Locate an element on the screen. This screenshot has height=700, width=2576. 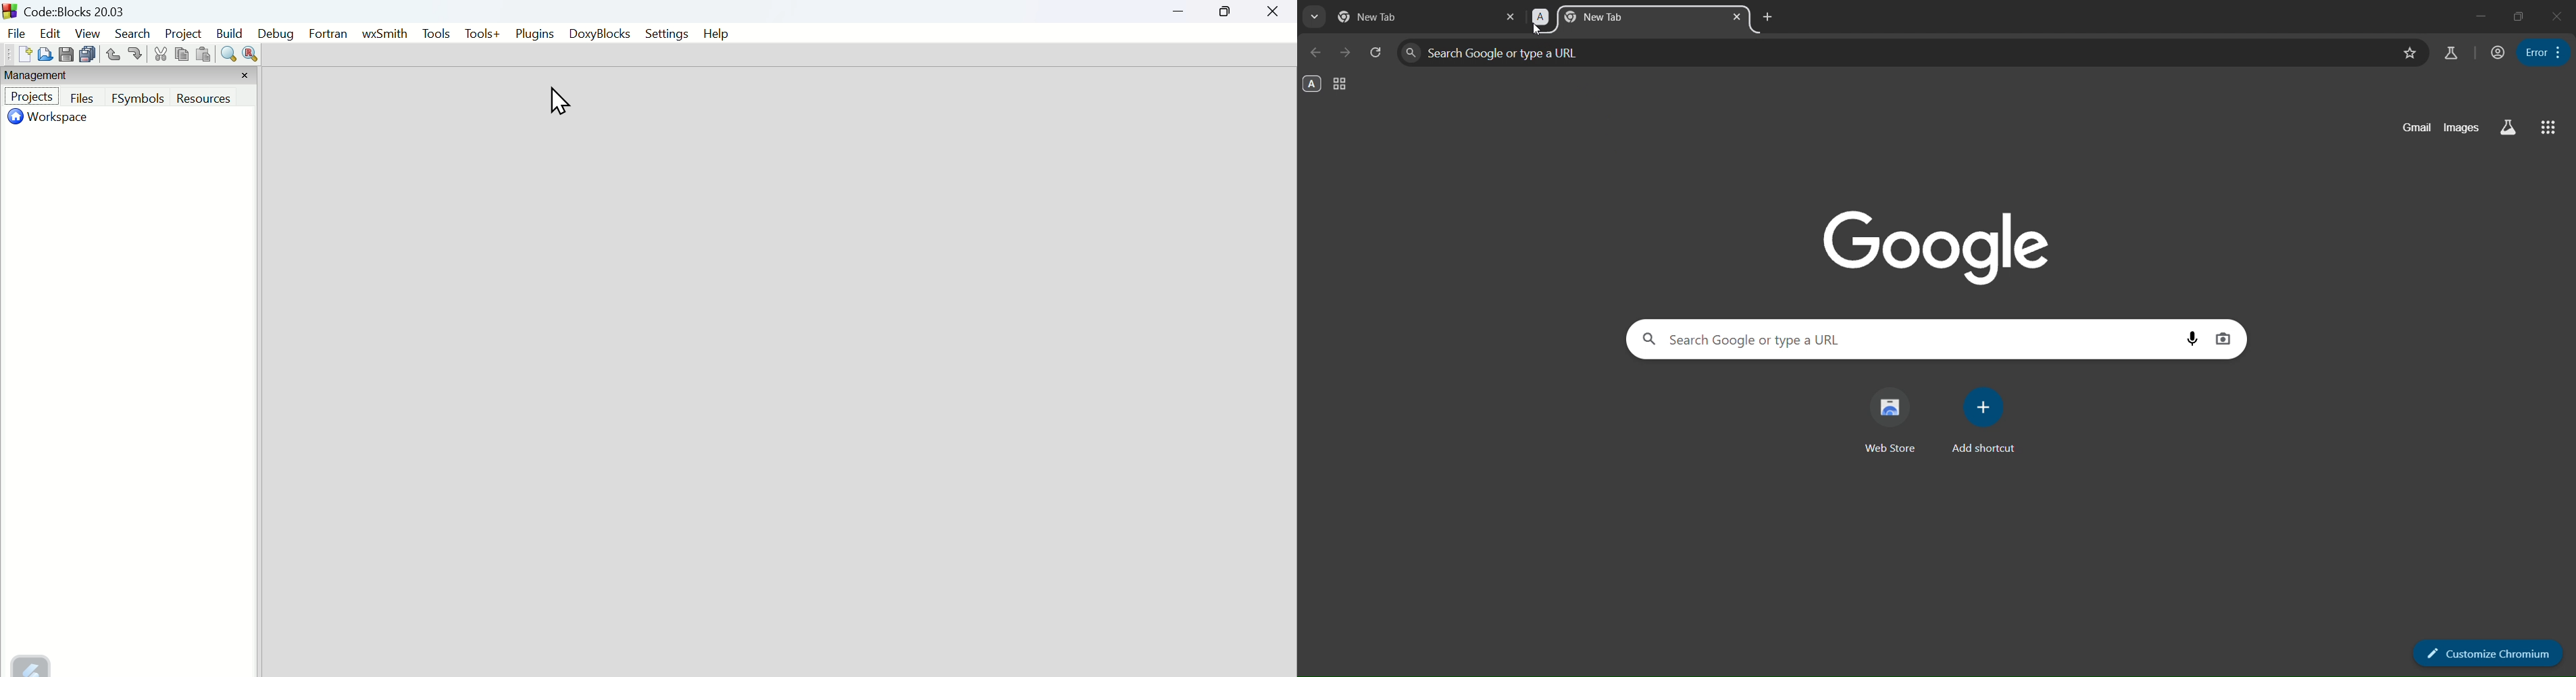
Doxyblocks is located at coordinates (599, 32).